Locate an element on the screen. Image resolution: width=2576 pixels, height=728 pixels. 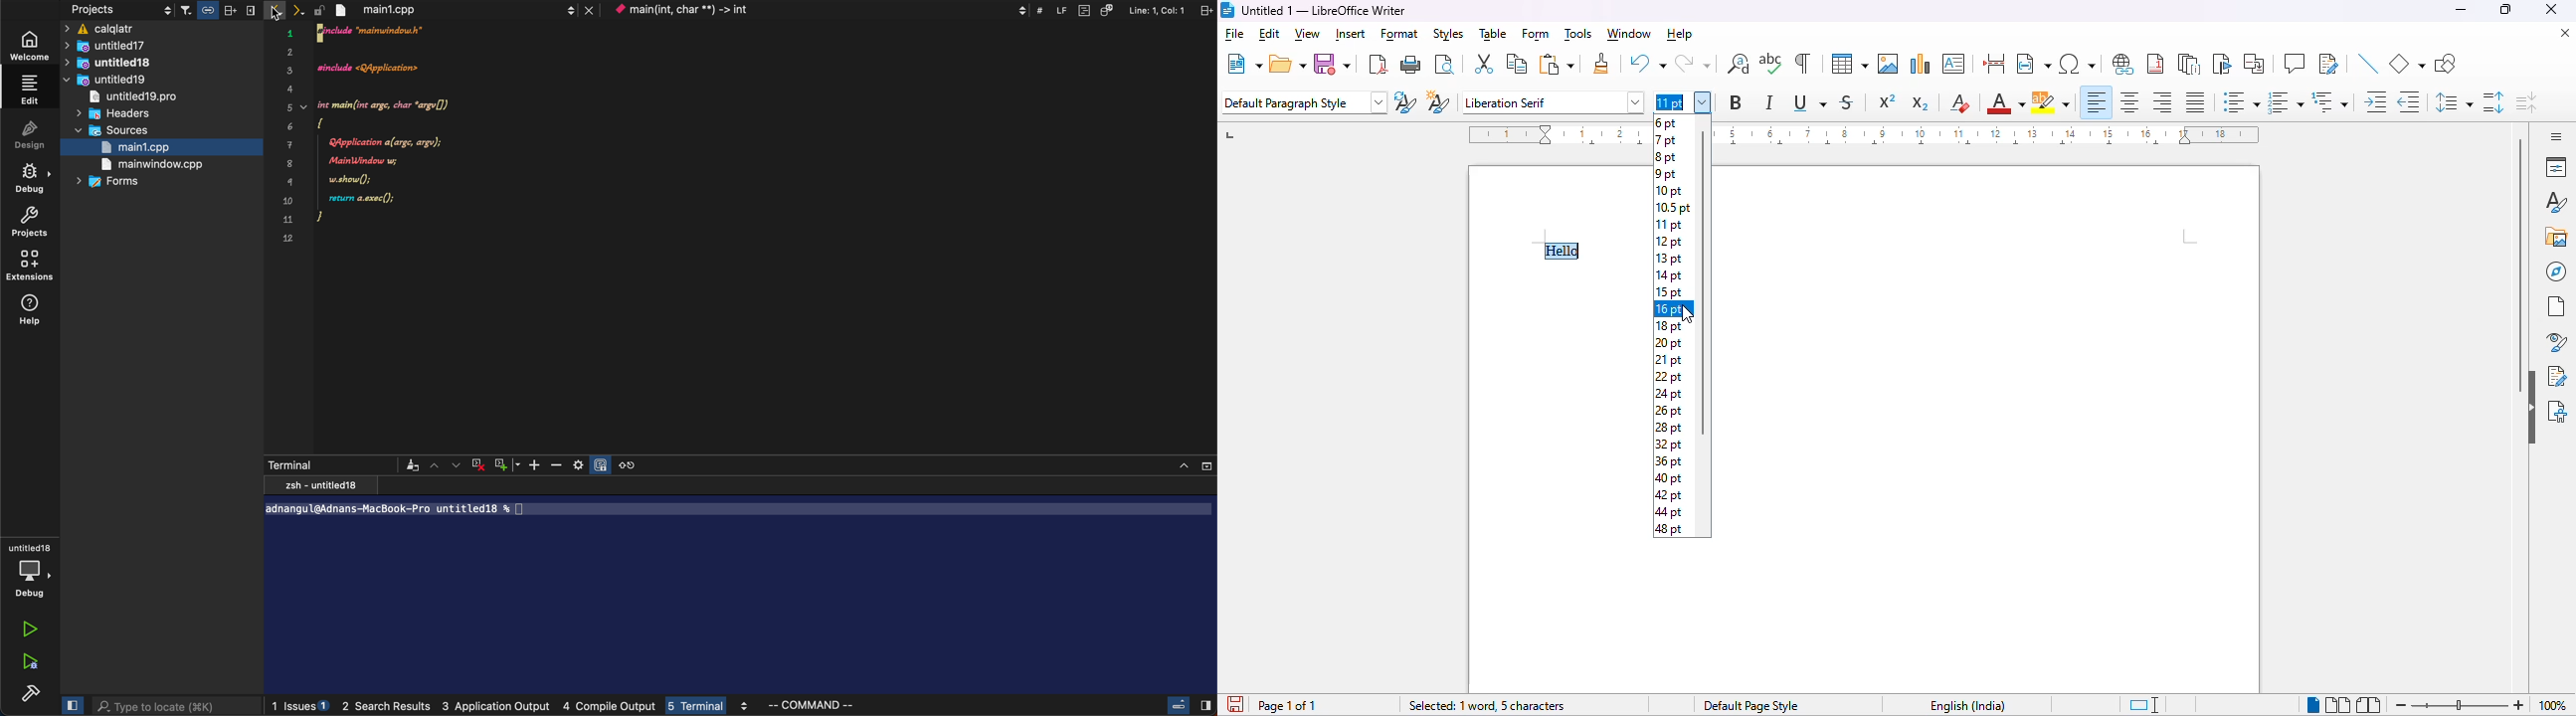
update paragraph style is located at coordinates (1405, 101).